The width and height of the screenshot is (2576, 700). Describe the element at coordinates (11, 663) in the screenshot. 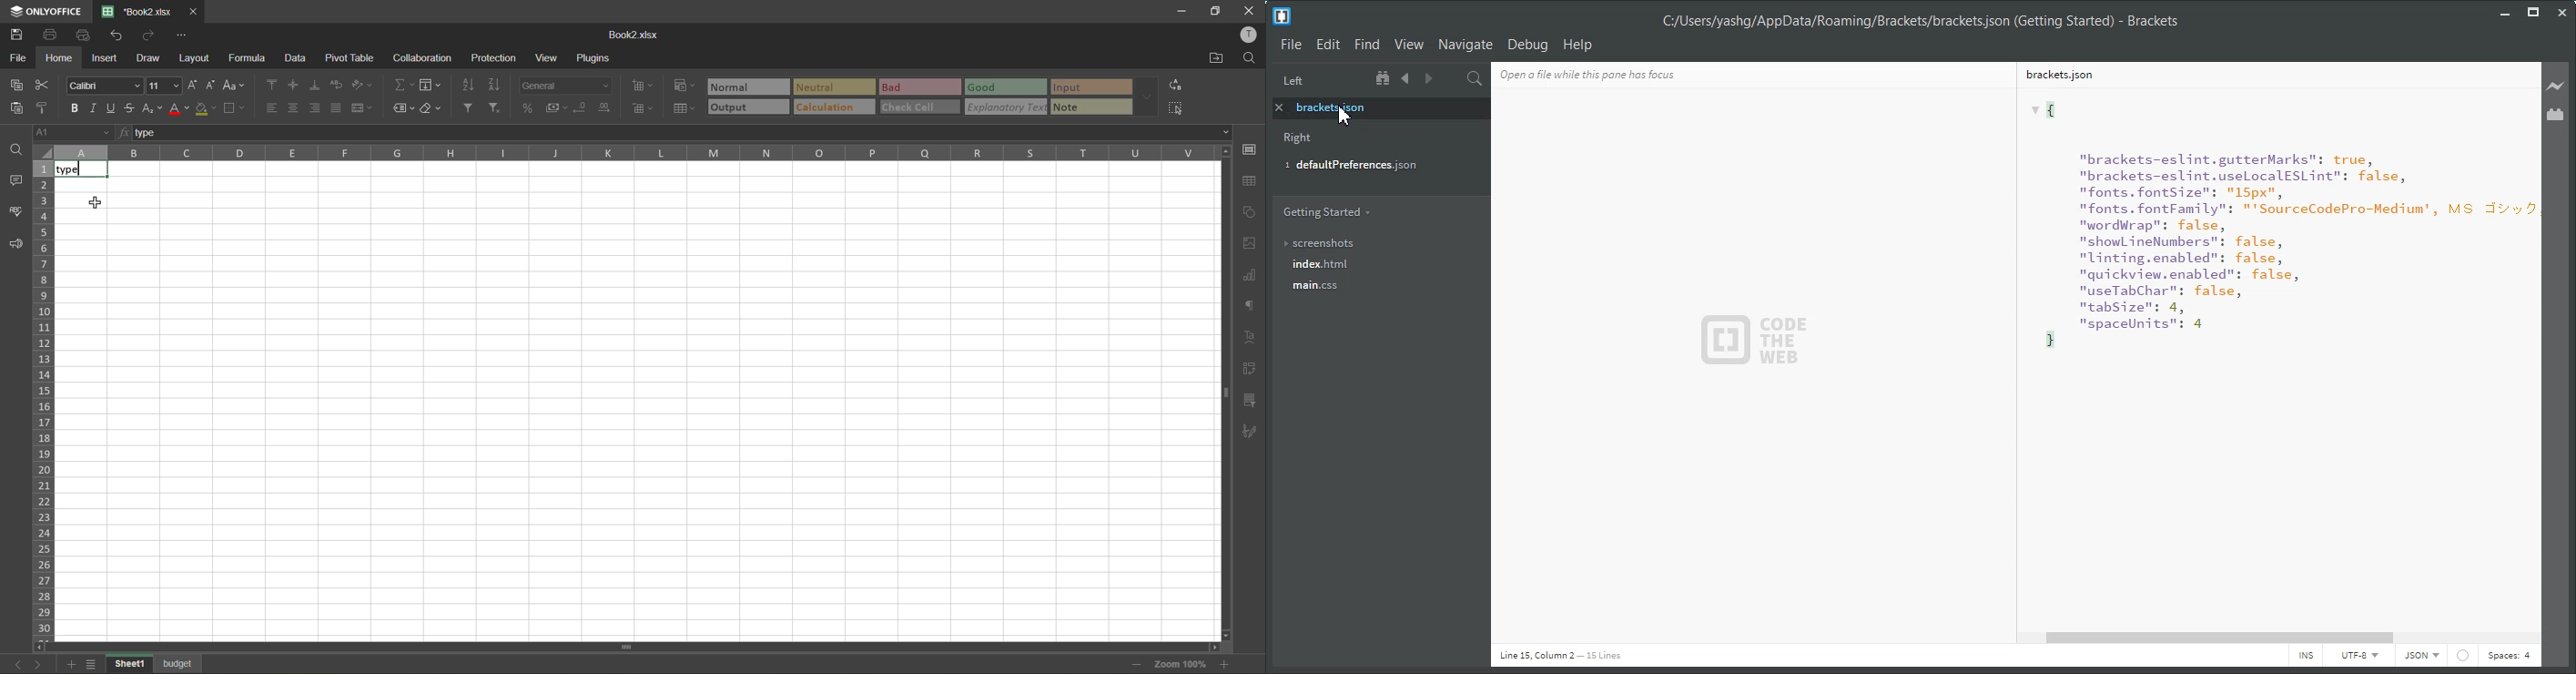

I see `previous` at that location.